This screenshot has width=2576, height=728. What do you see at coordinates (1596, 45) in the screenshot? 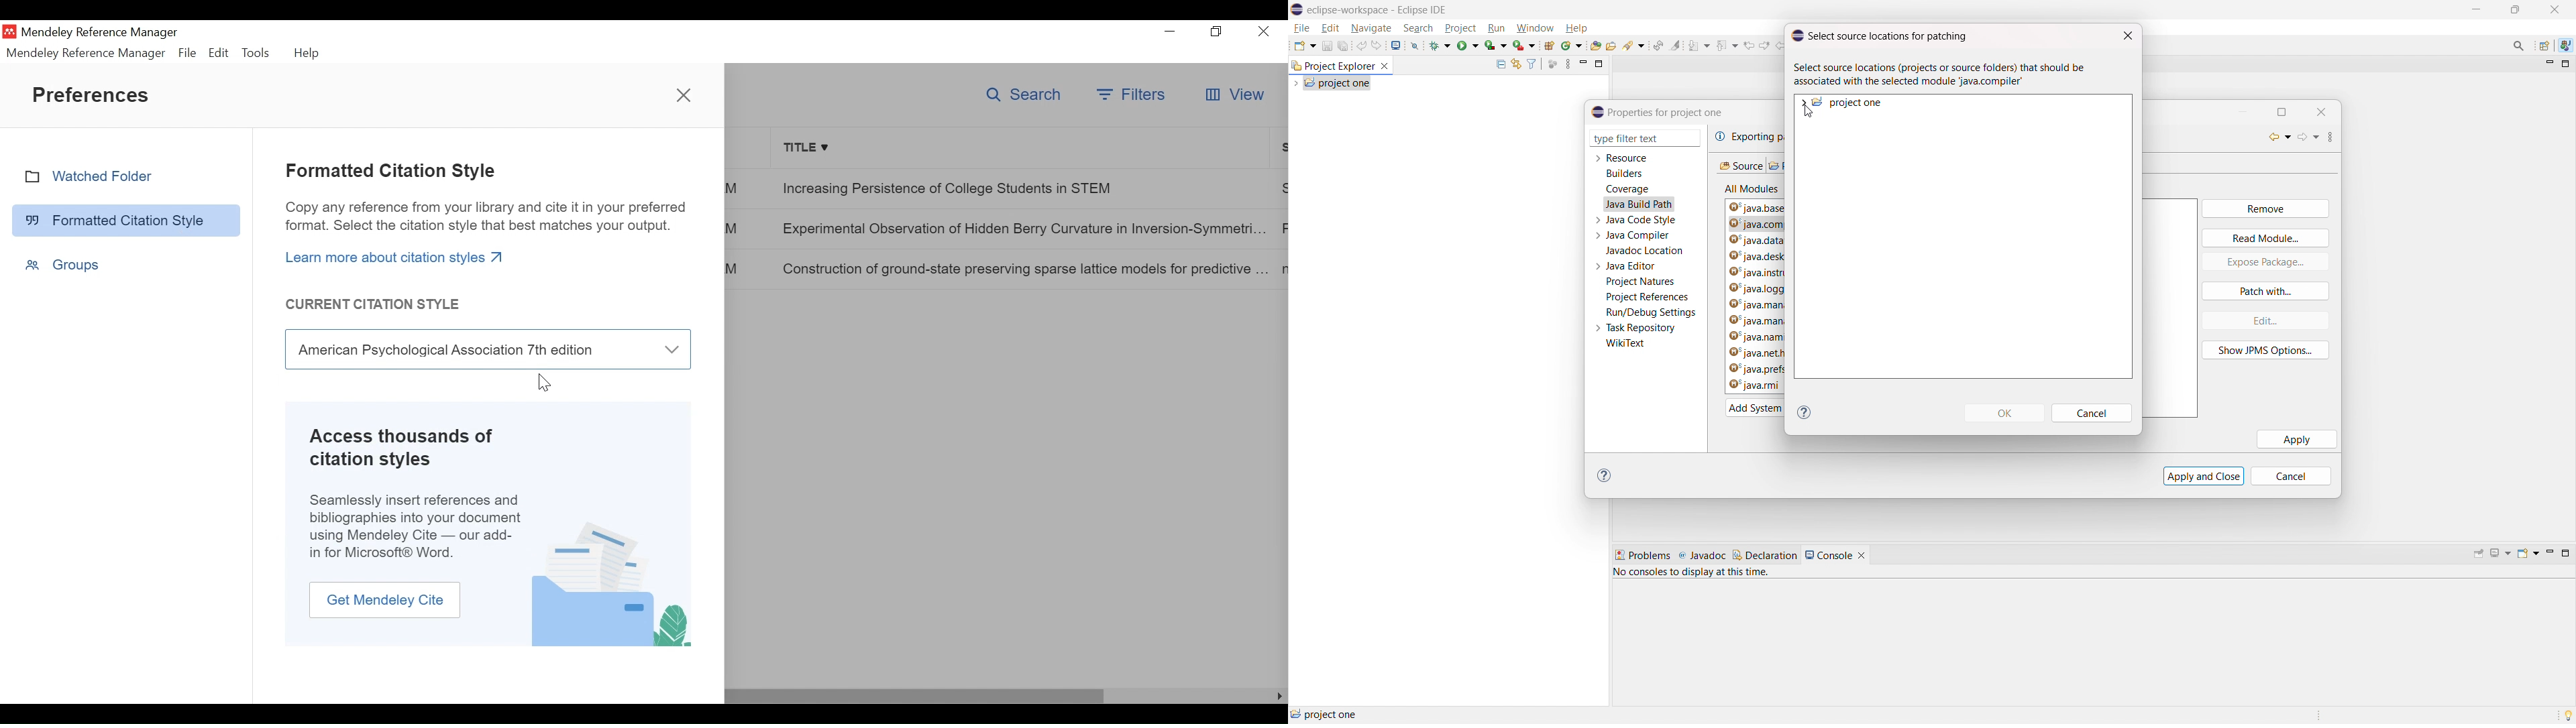
I see `open type` at bounding box center [1596, 45].